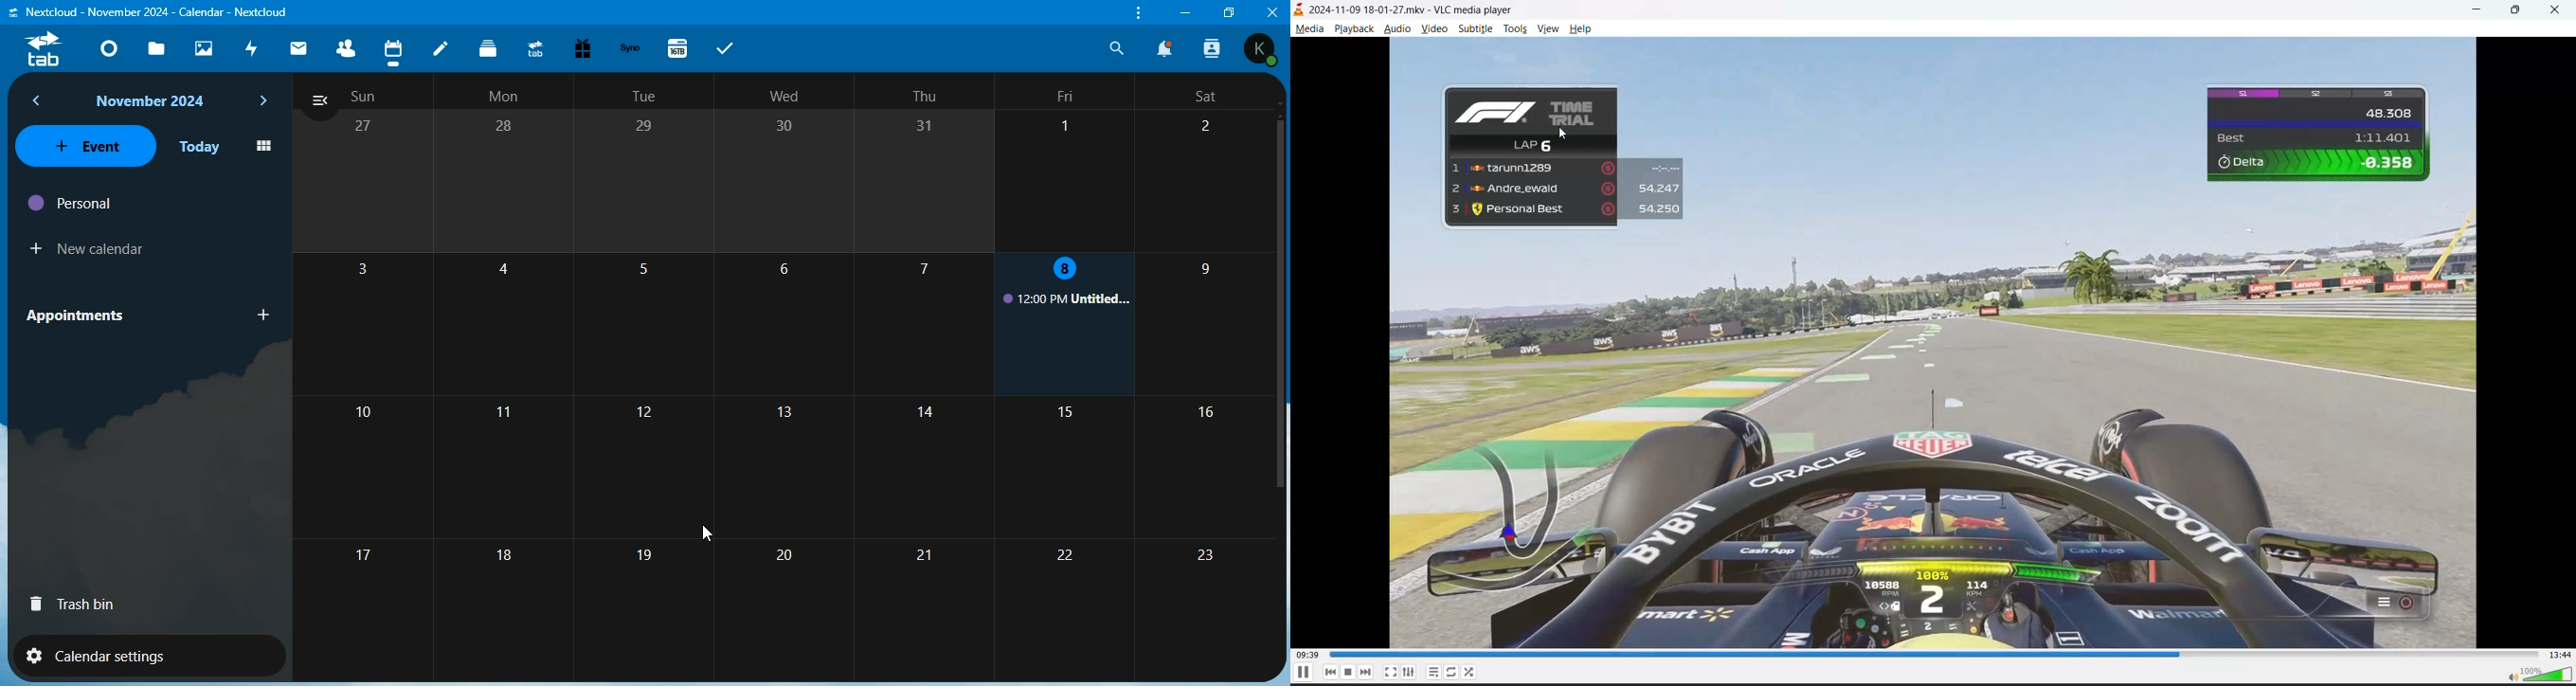 The height and width of the screenshot is (700, 2576). Describe the element at coordinates (263, 145) in the screenshot. I see `icon` at that location.